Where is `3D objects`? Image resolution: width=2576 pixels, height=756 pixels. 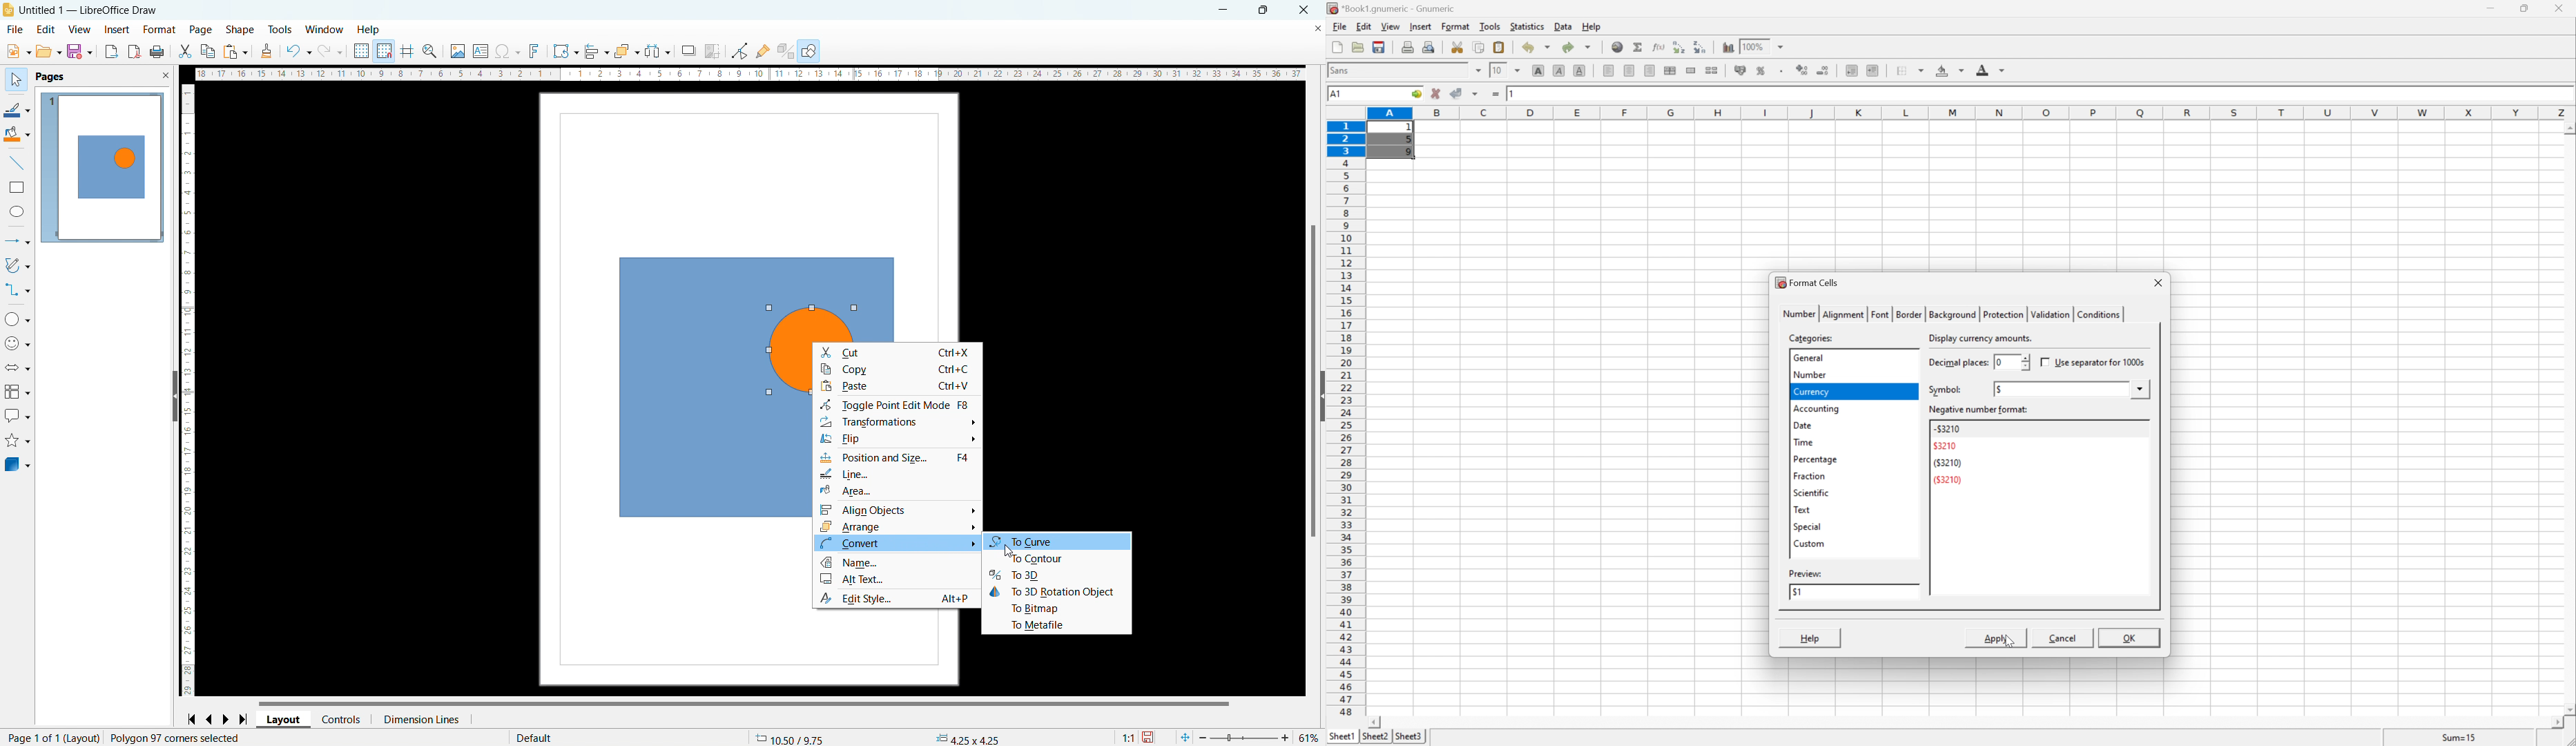
3D objects is located at coordinates (16, 464).